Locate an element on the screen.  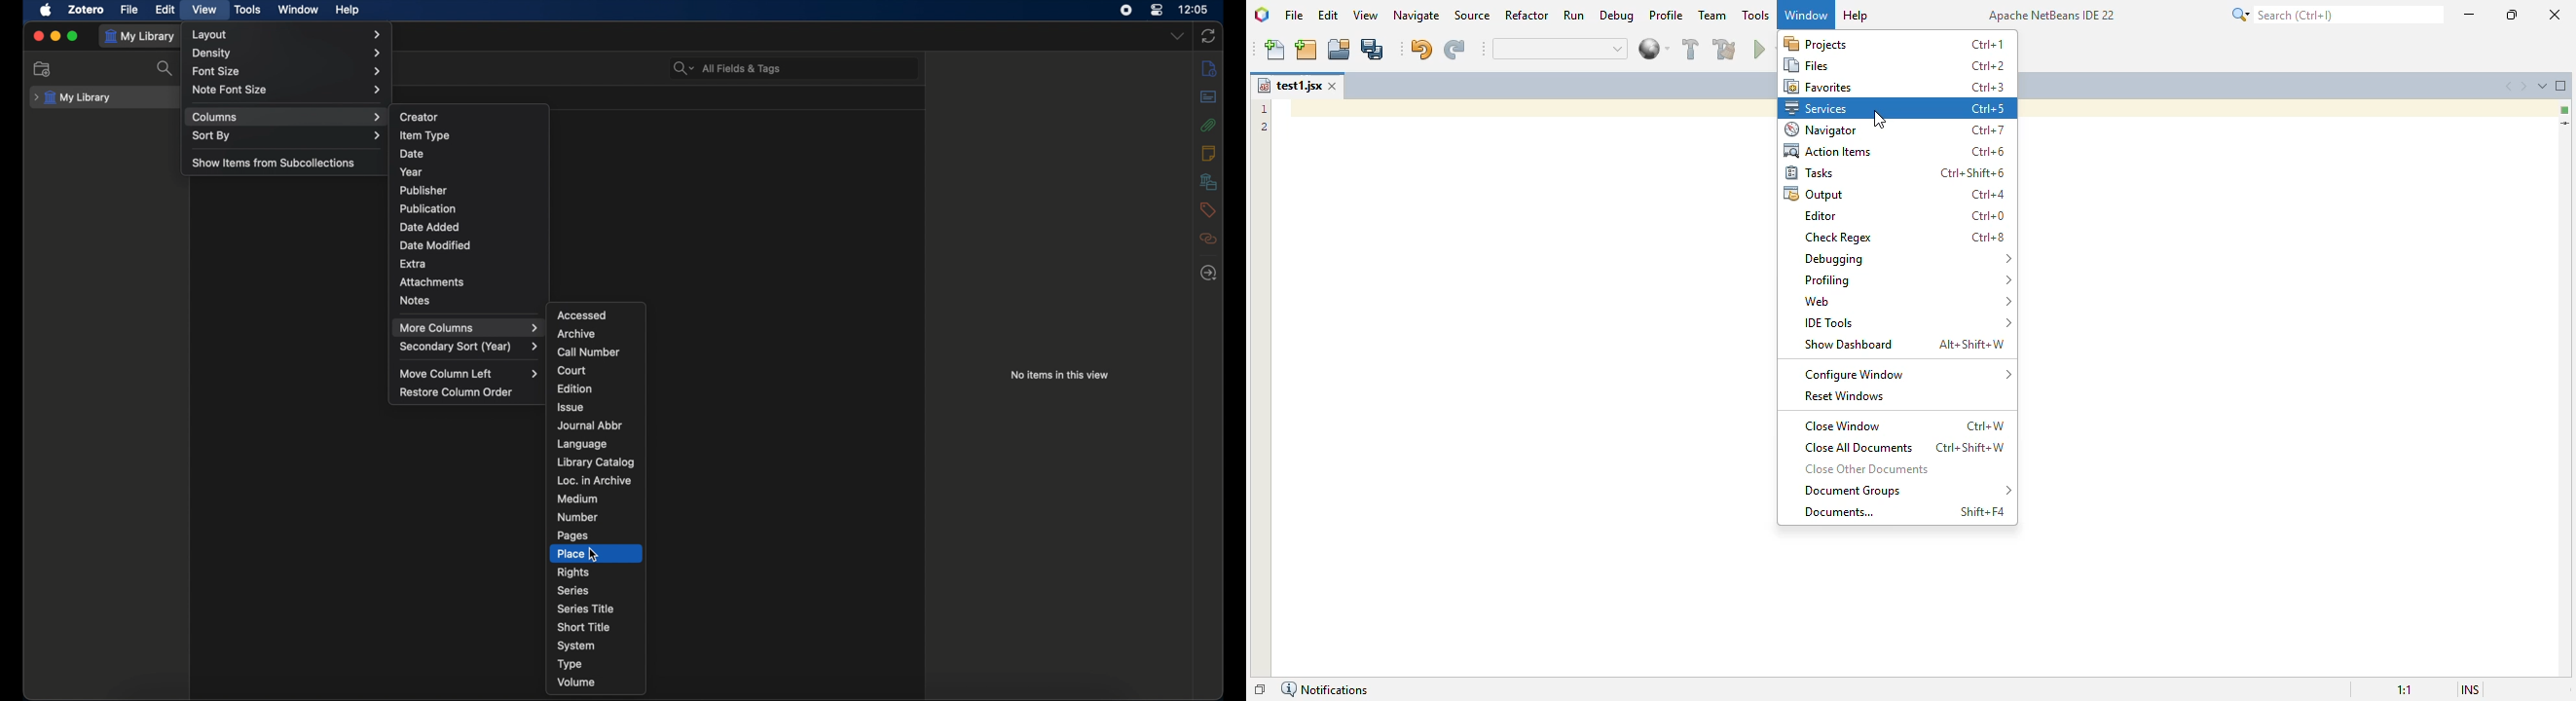
maximize is located at coordinates (74, 36).